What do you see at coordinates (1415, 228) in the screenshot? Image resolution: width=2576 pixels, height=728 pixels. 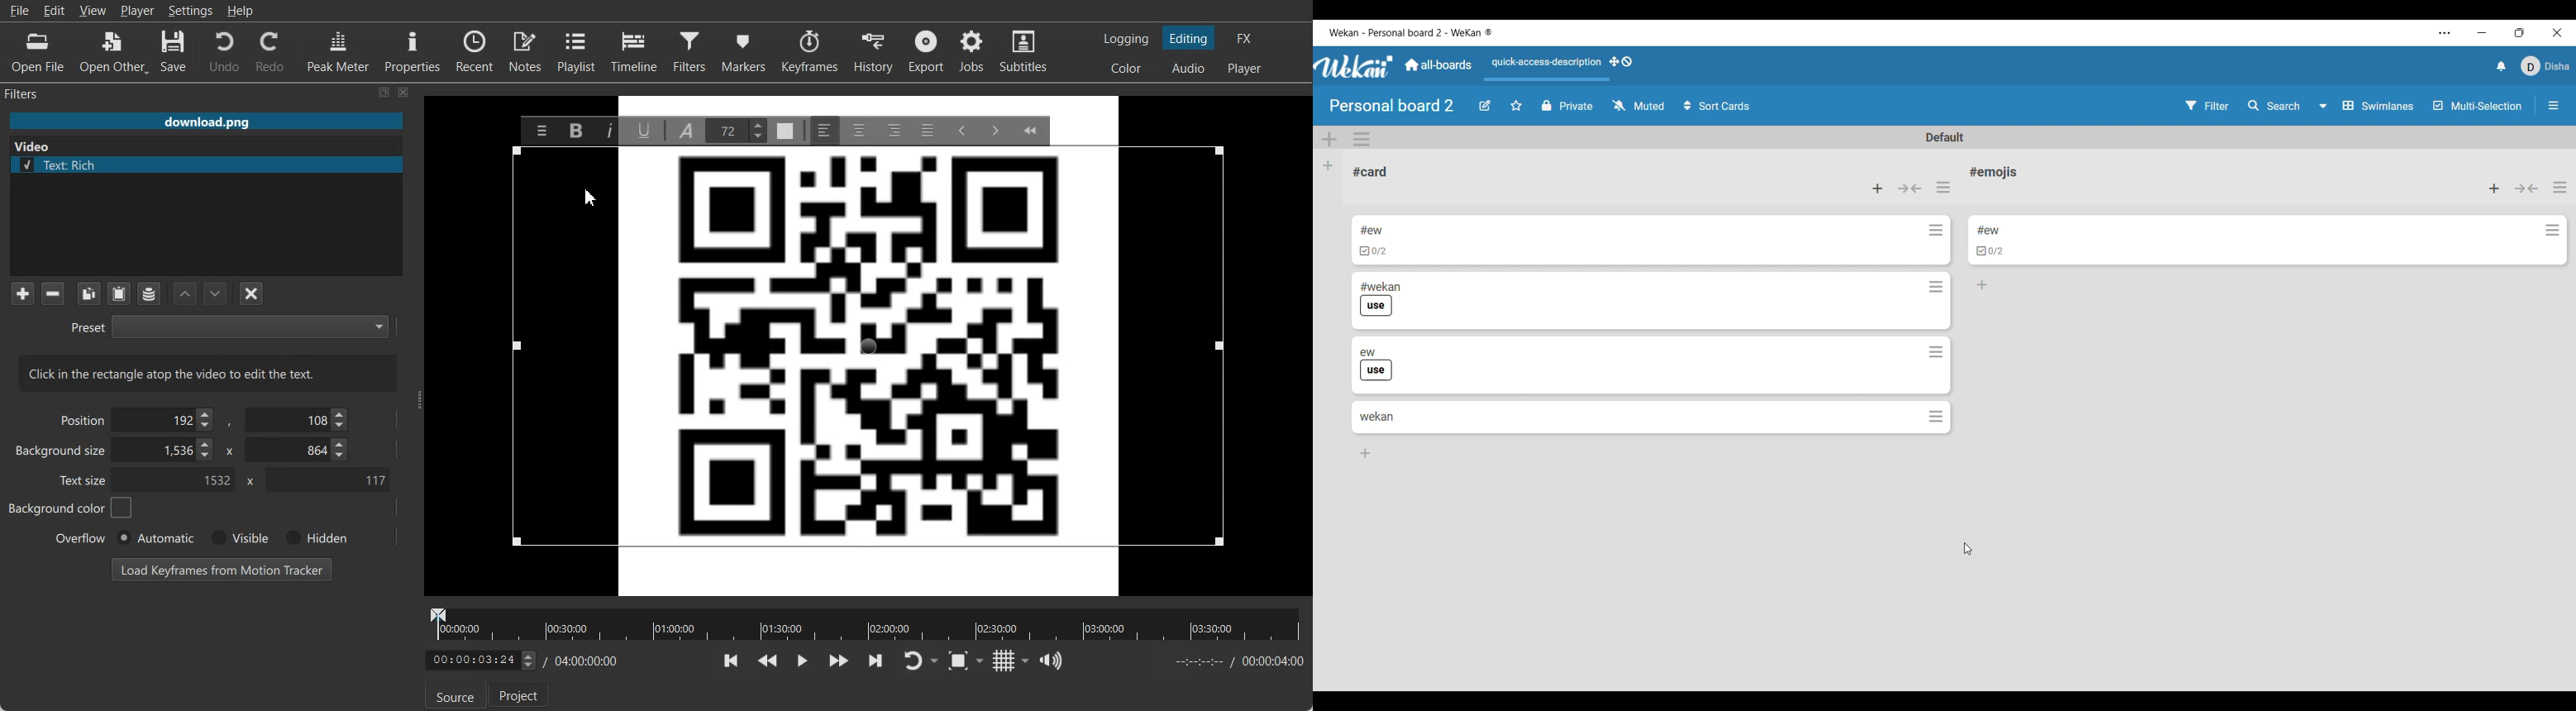 I see `Card 1` at bounding box center [1415, 228].